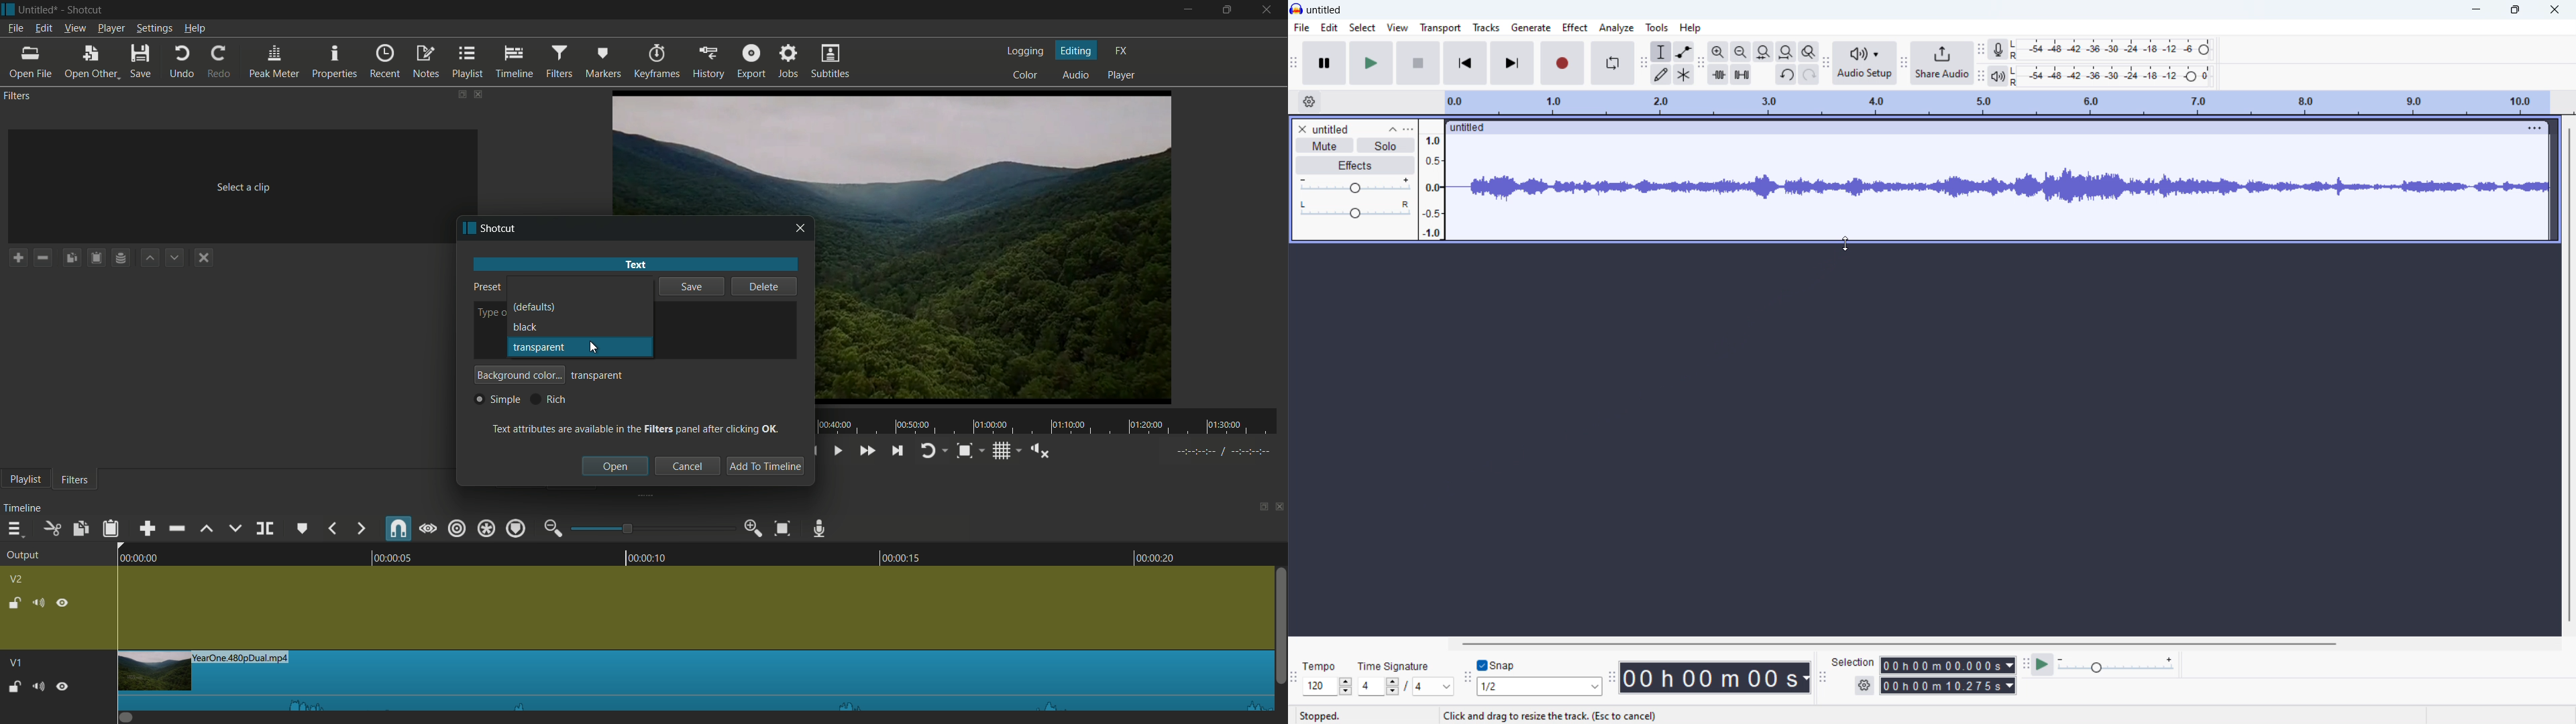 Image resolution: width=2576 pixels, height=728 pixels. I want to click on play at speed, so click(2043, 664).